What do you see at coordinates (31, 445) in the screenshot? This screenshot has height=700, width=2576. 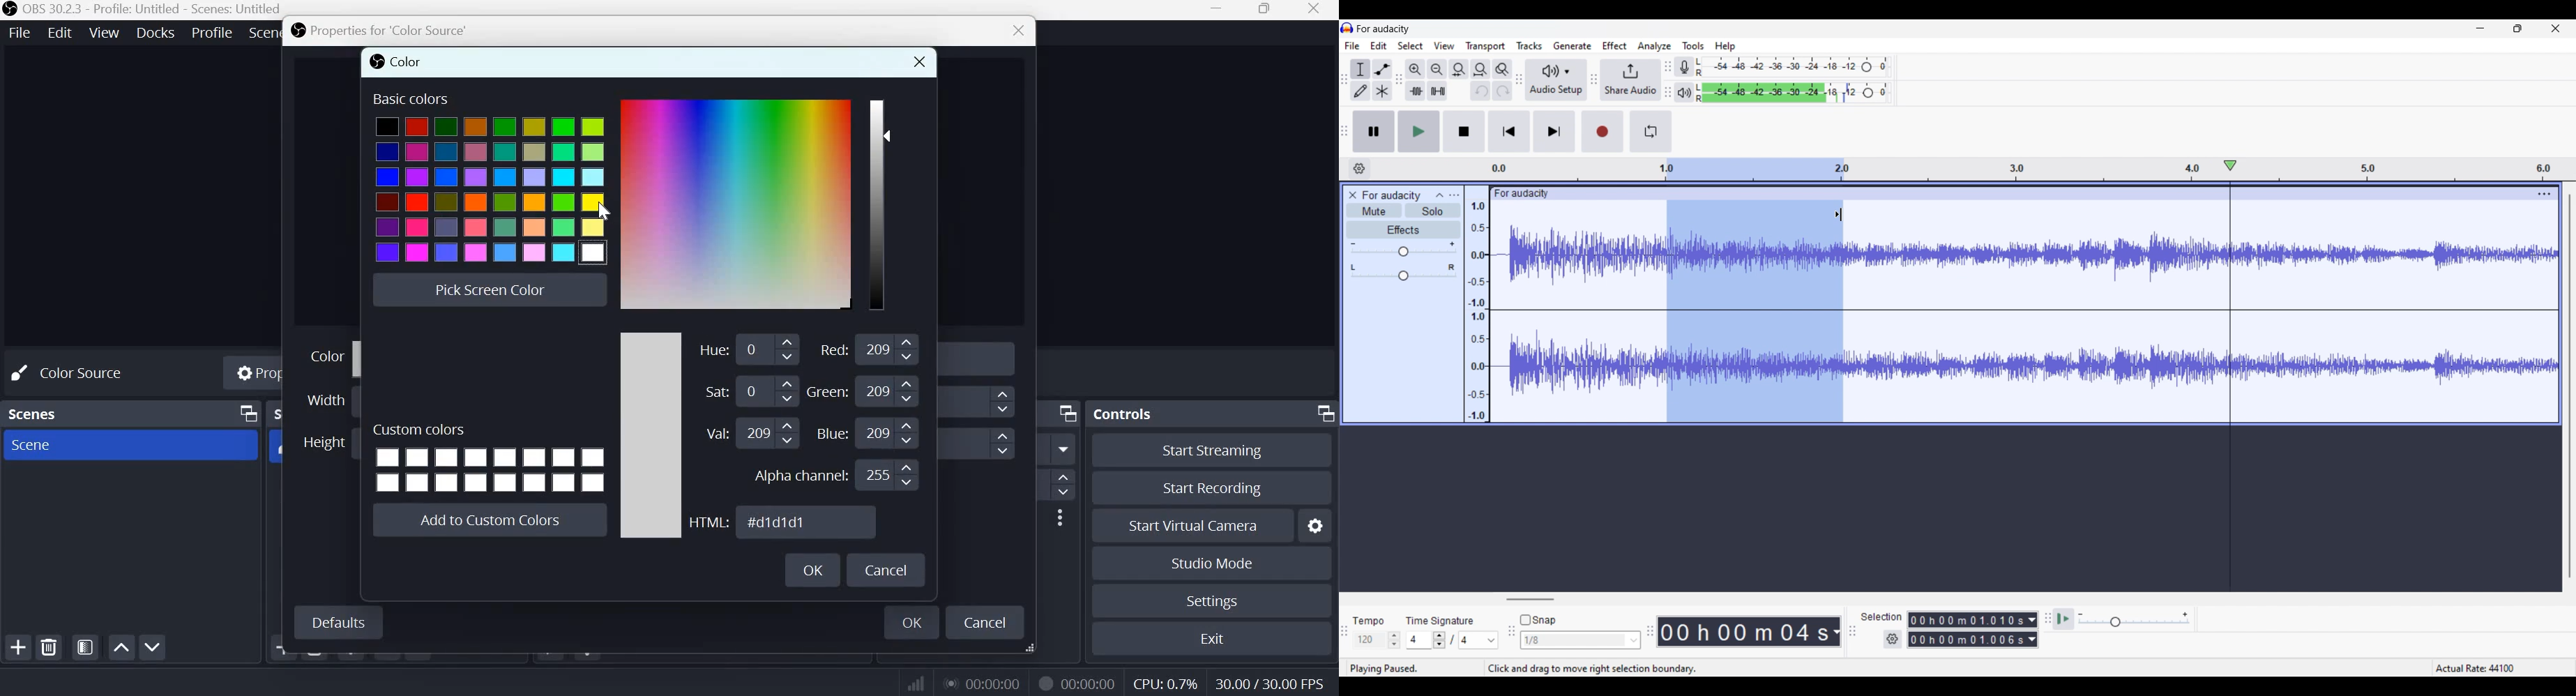 I see `Scene` at bounding box center [31, 445].